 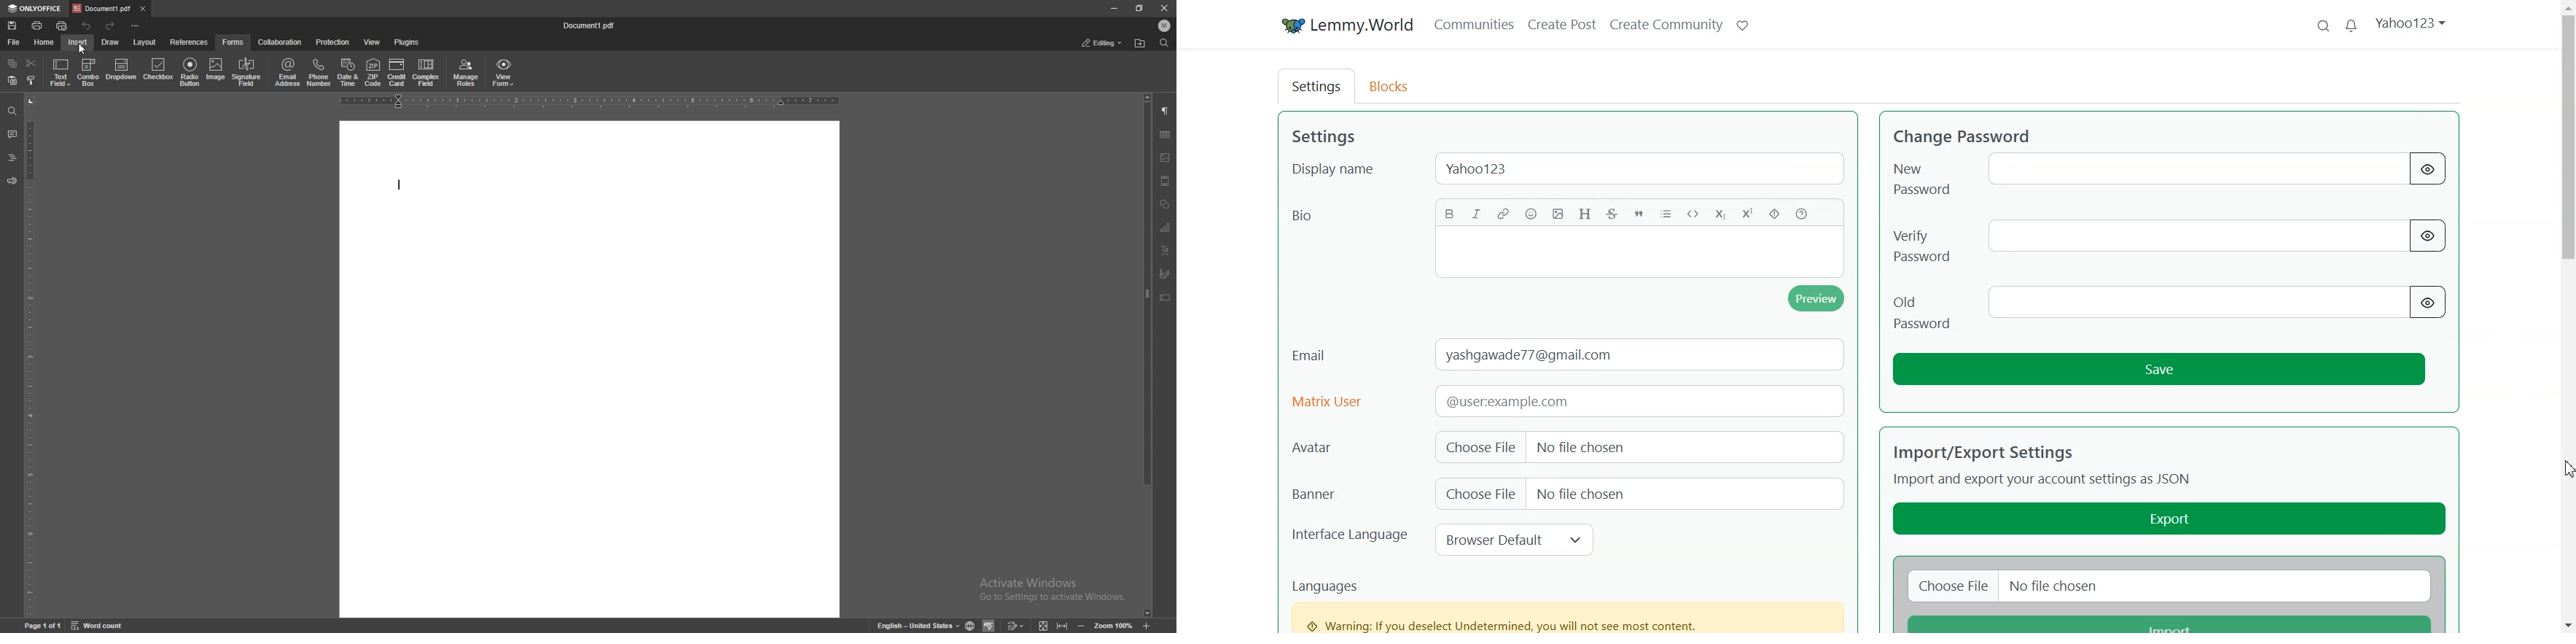 I want to click on Spoilers, so click(x=1774, y=213).